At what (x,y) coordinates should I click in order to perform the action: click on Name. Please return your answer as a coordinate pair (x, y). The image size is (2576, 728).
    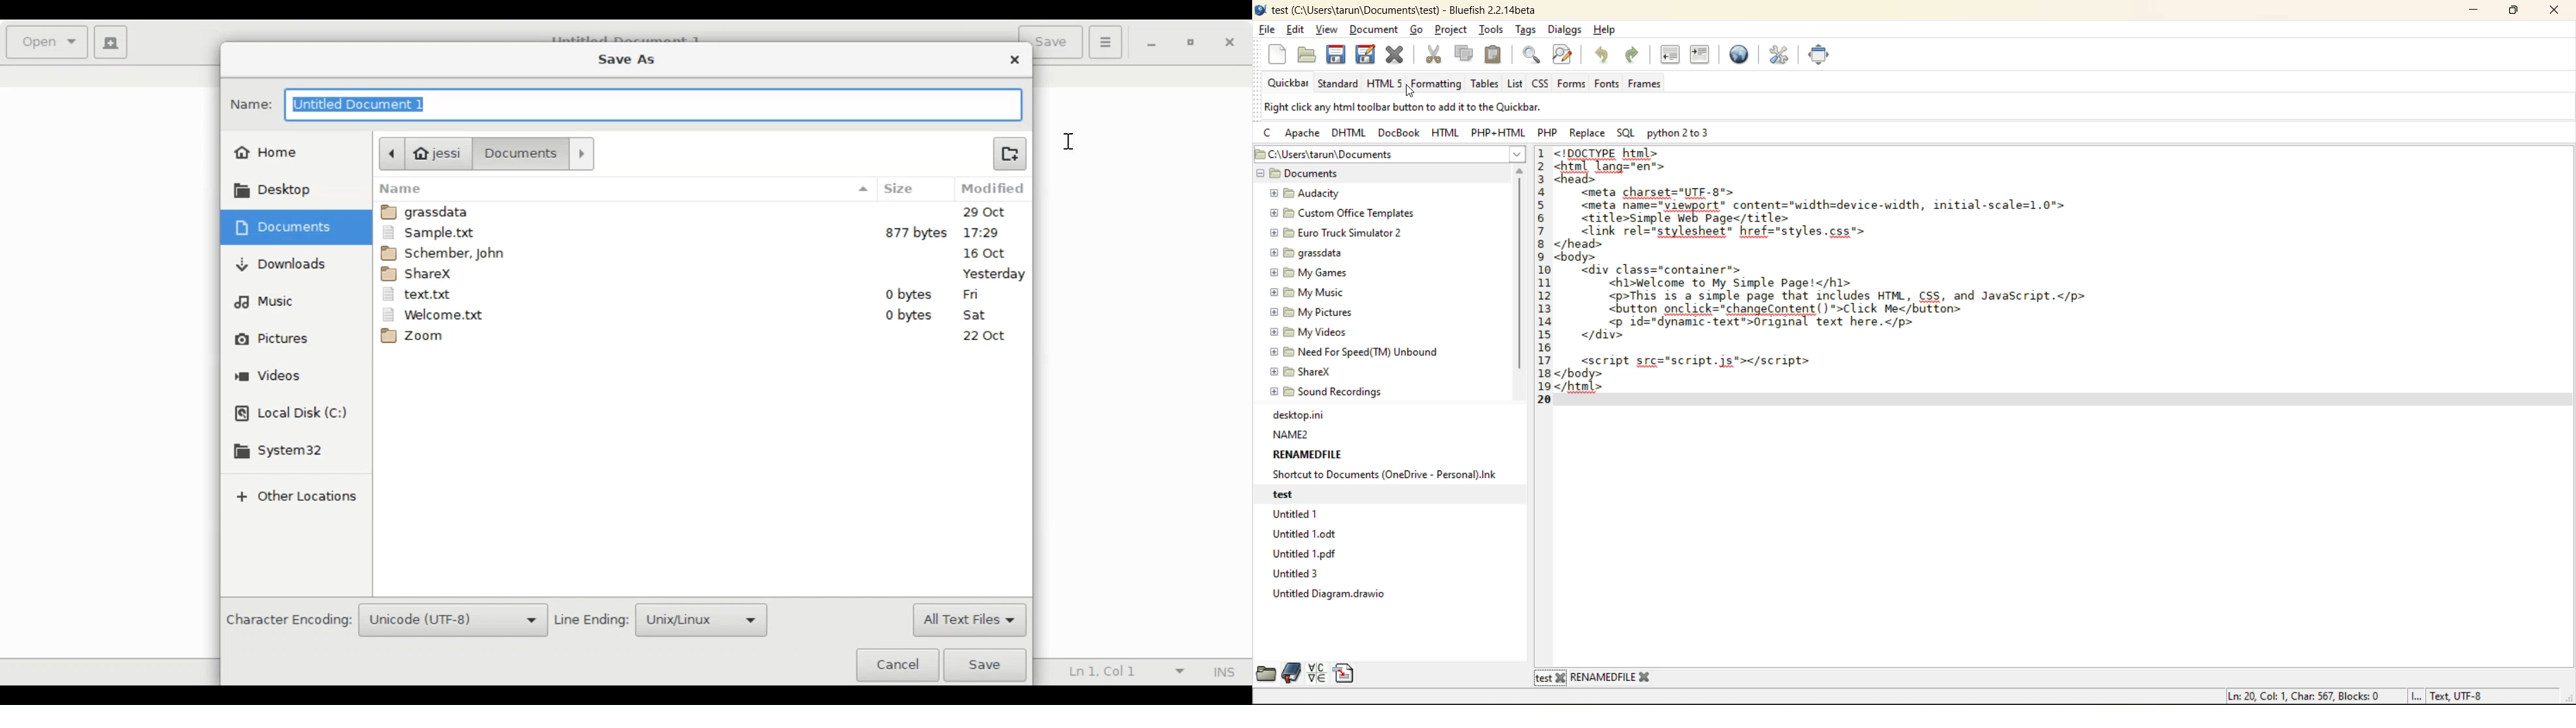
    Looking at the image, I should click on (252, 104).